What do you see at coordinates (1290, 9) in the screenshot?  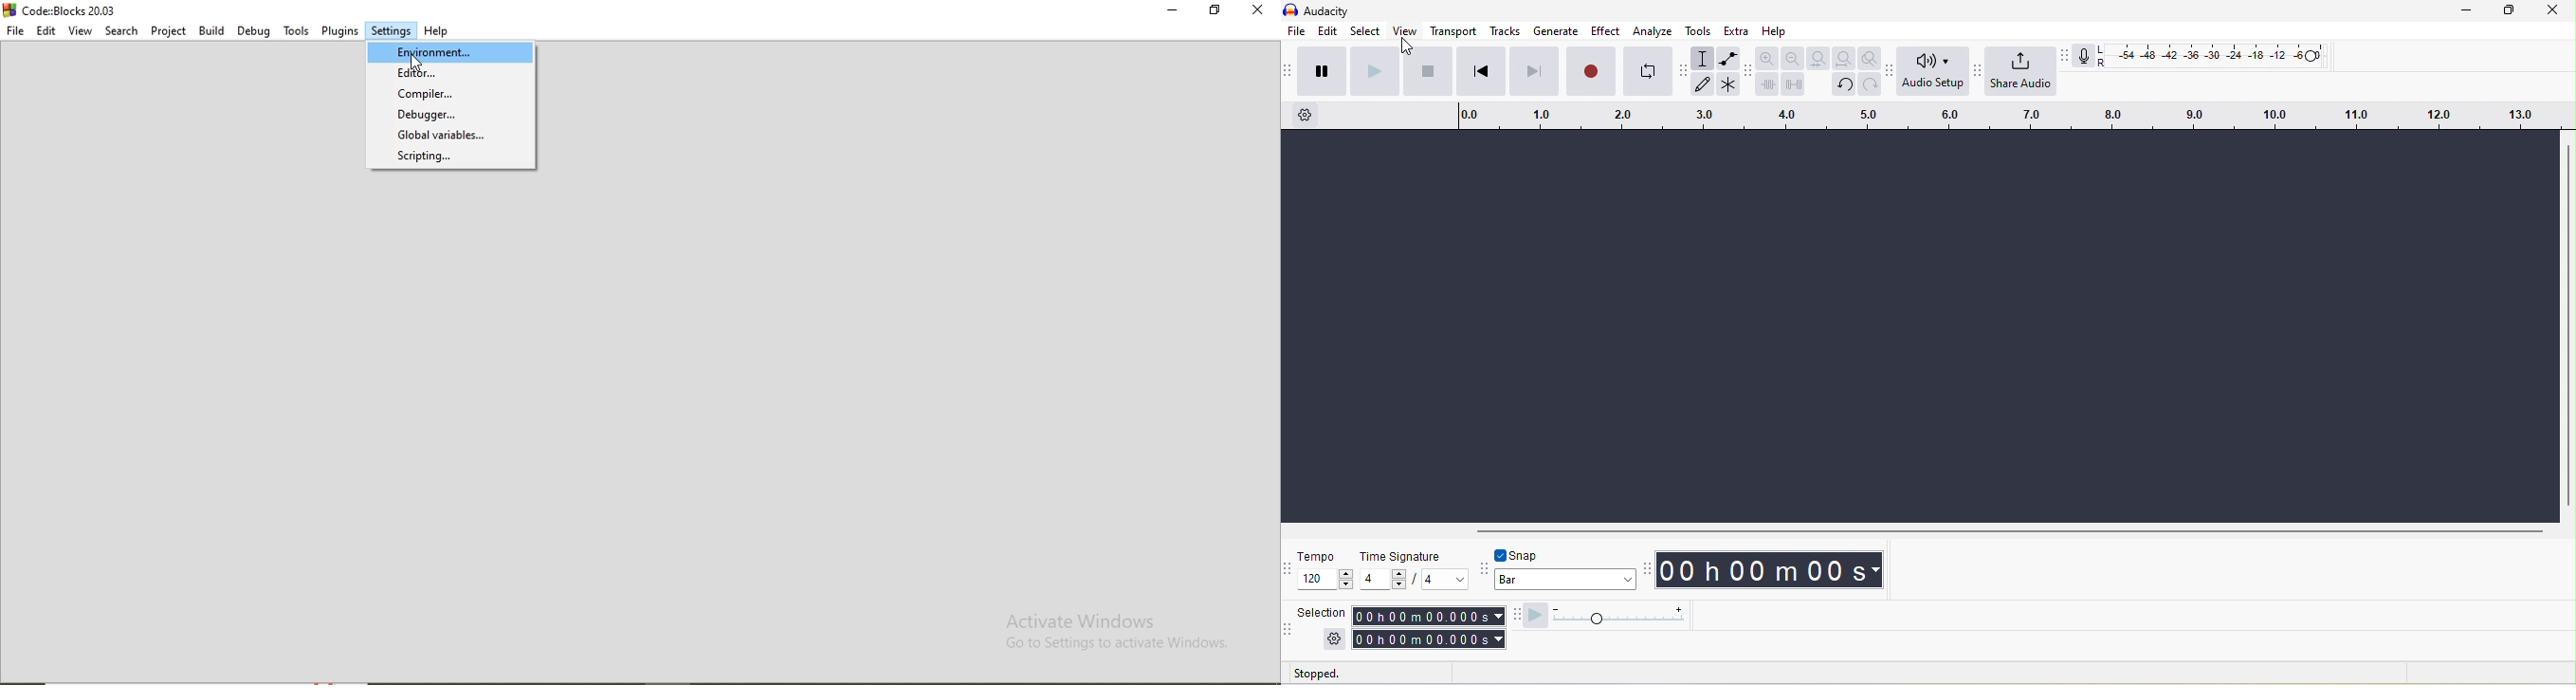 I see `audacity logo` at bounding box center [1290, 9].